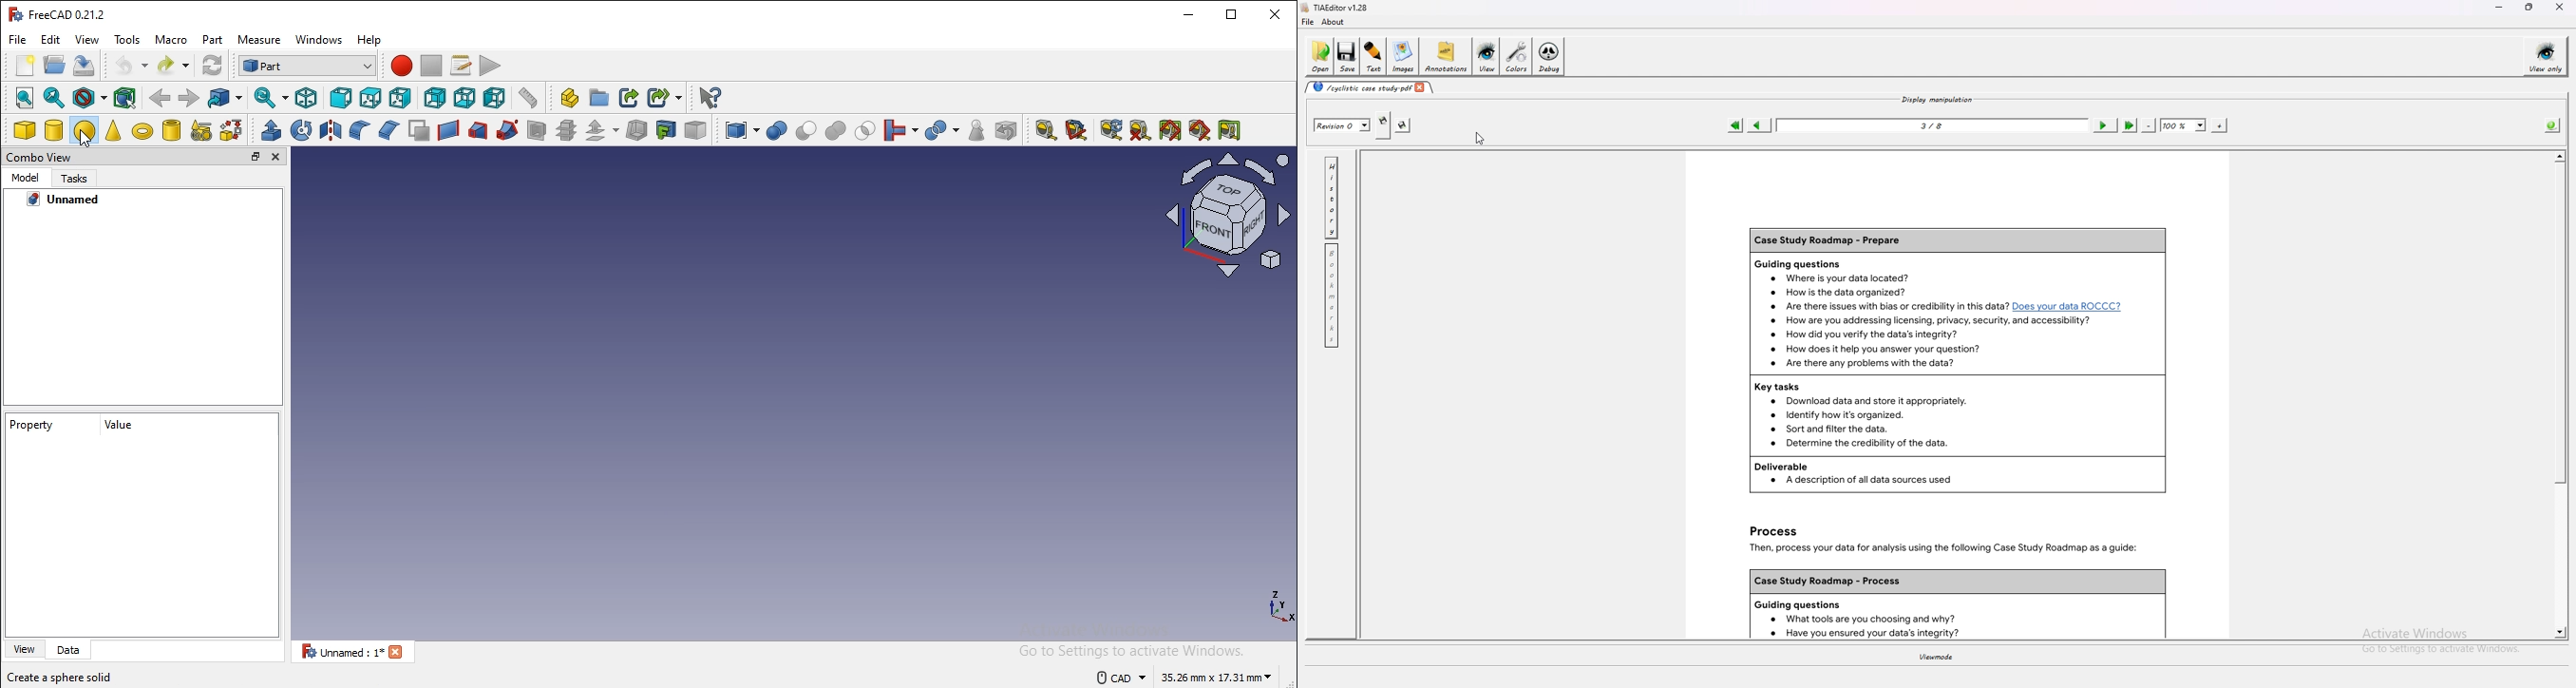 The image size is (2576, 700). What do you see at coordinates (358, 128) in the screenshot?
I see `fillet` at bounding box center [358, 128].